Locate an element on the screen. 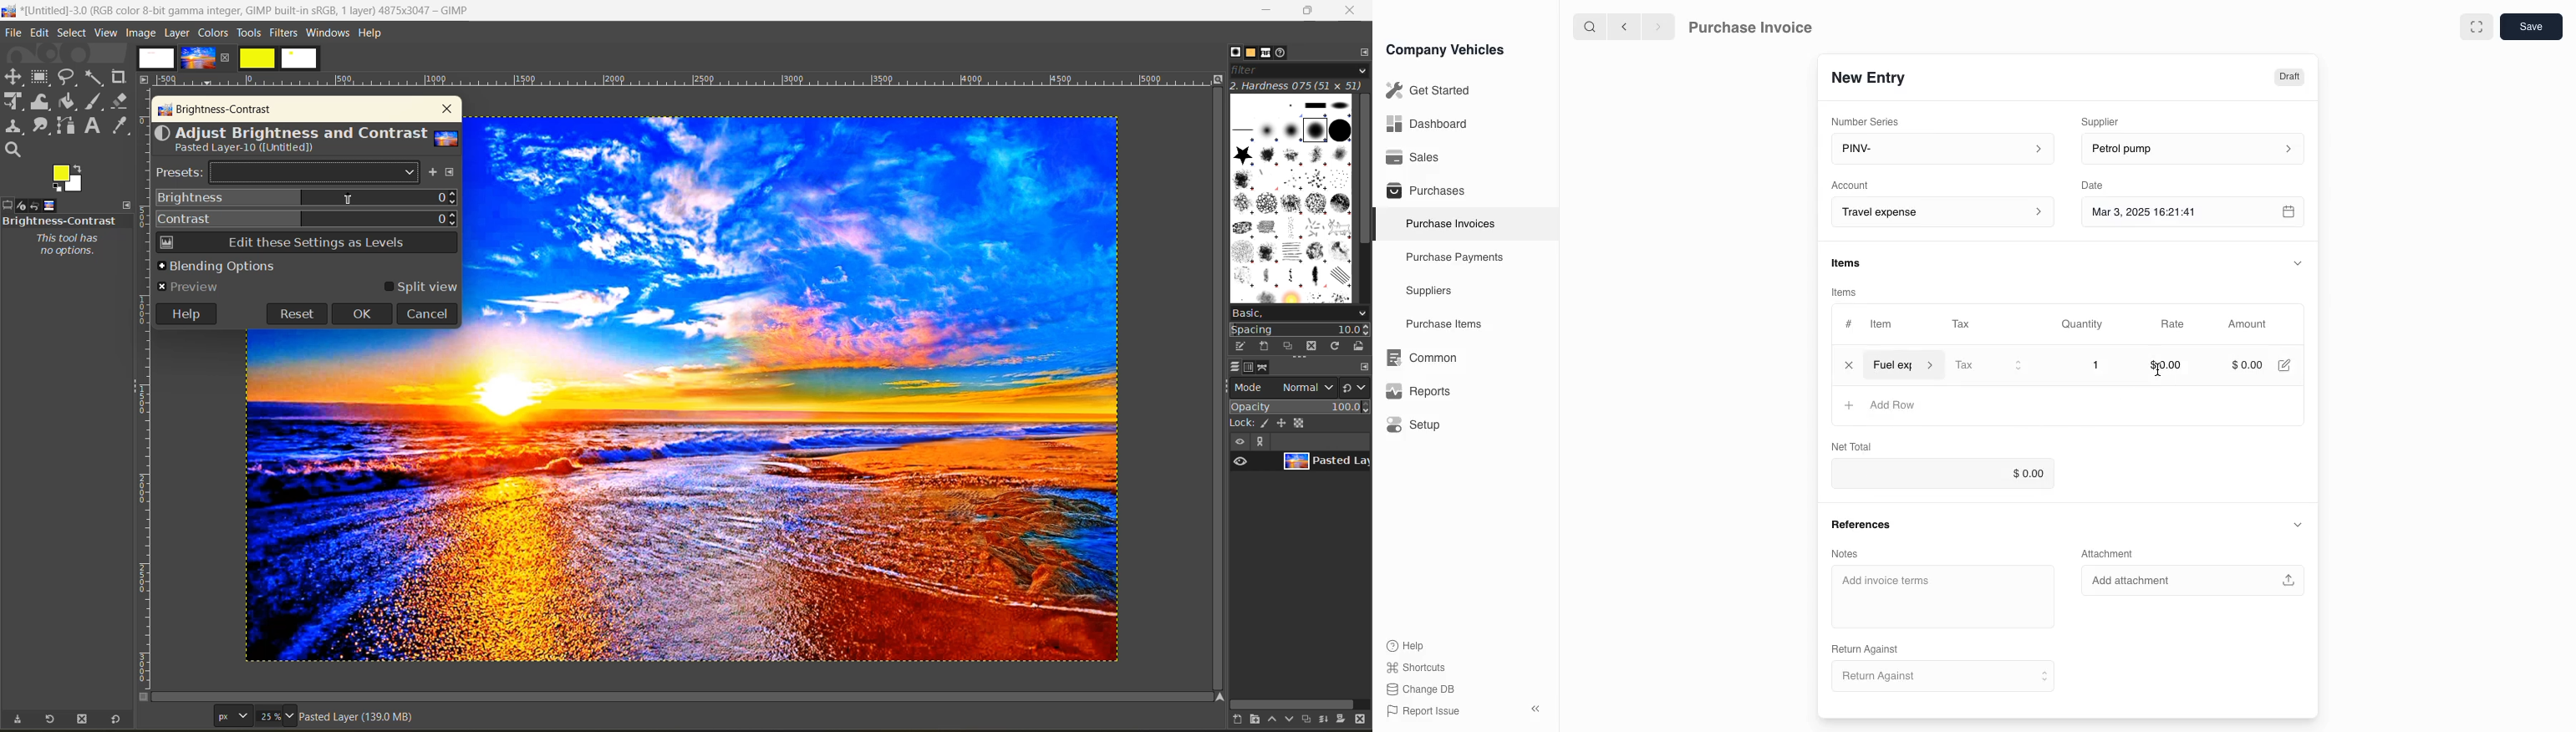  Draft is located at coordinates (2288, 75).